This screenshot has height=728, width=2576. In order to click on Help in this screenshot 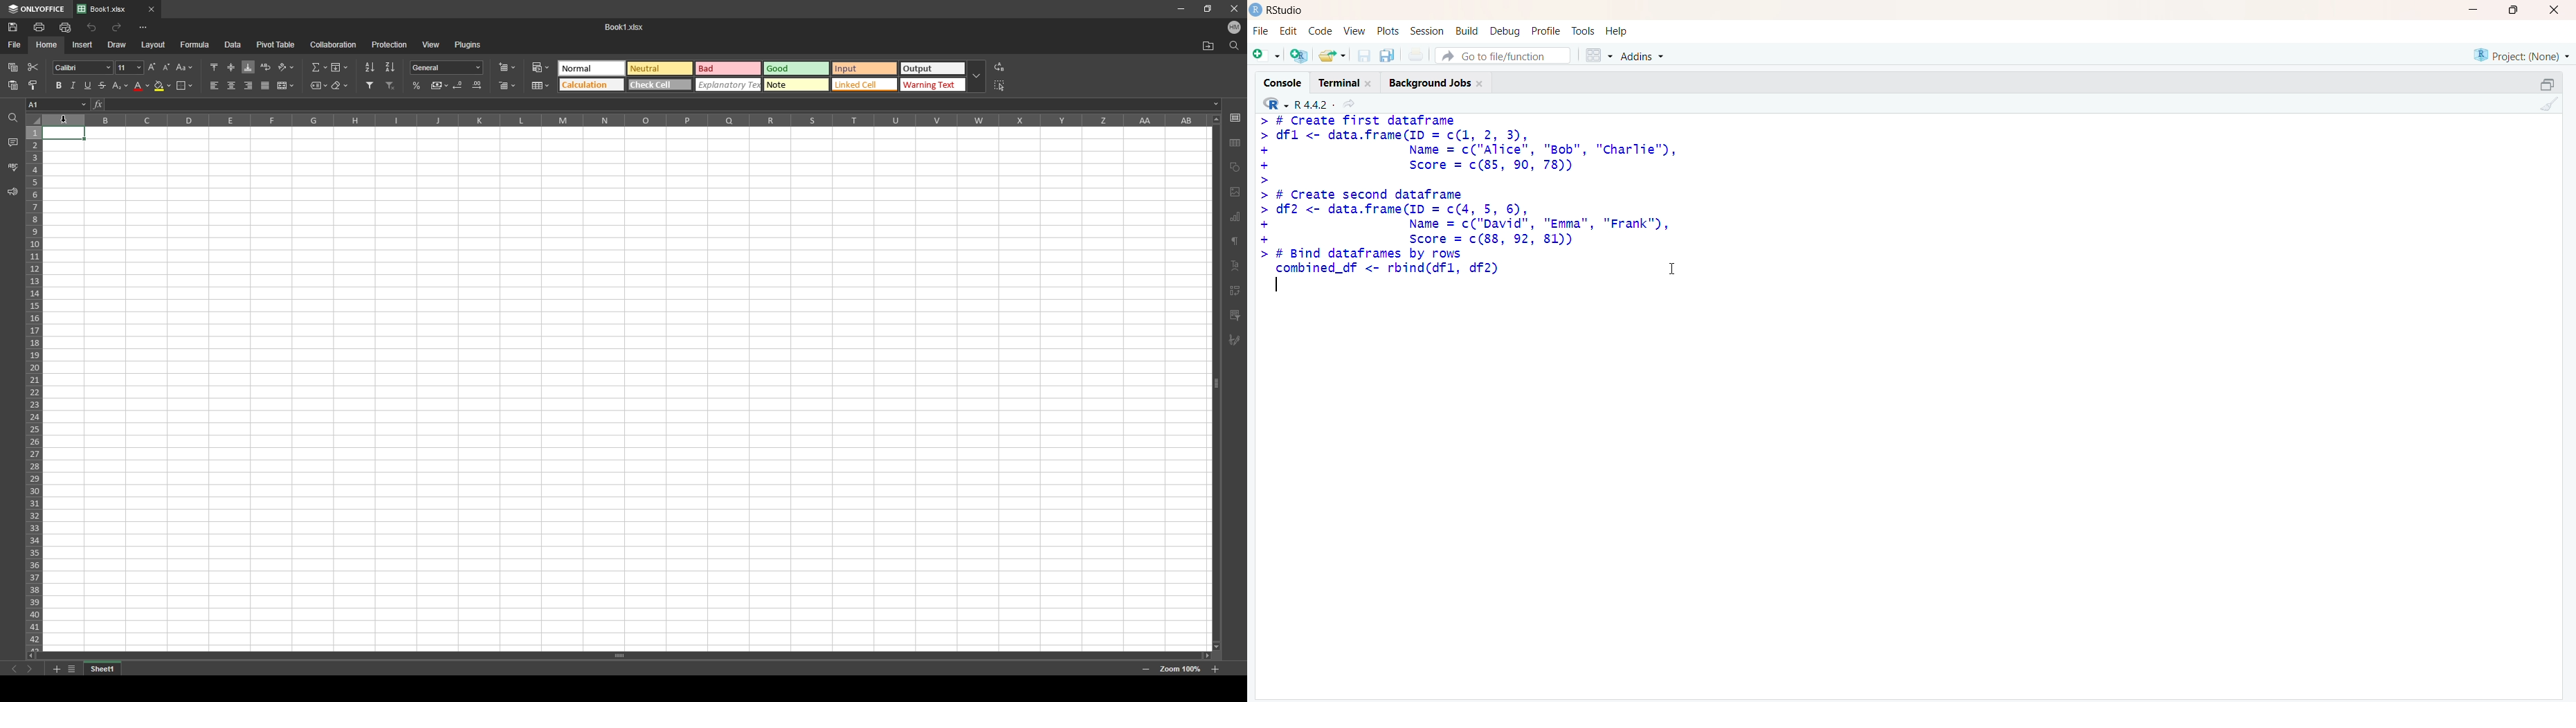, I will do `click(1617, 30)`.